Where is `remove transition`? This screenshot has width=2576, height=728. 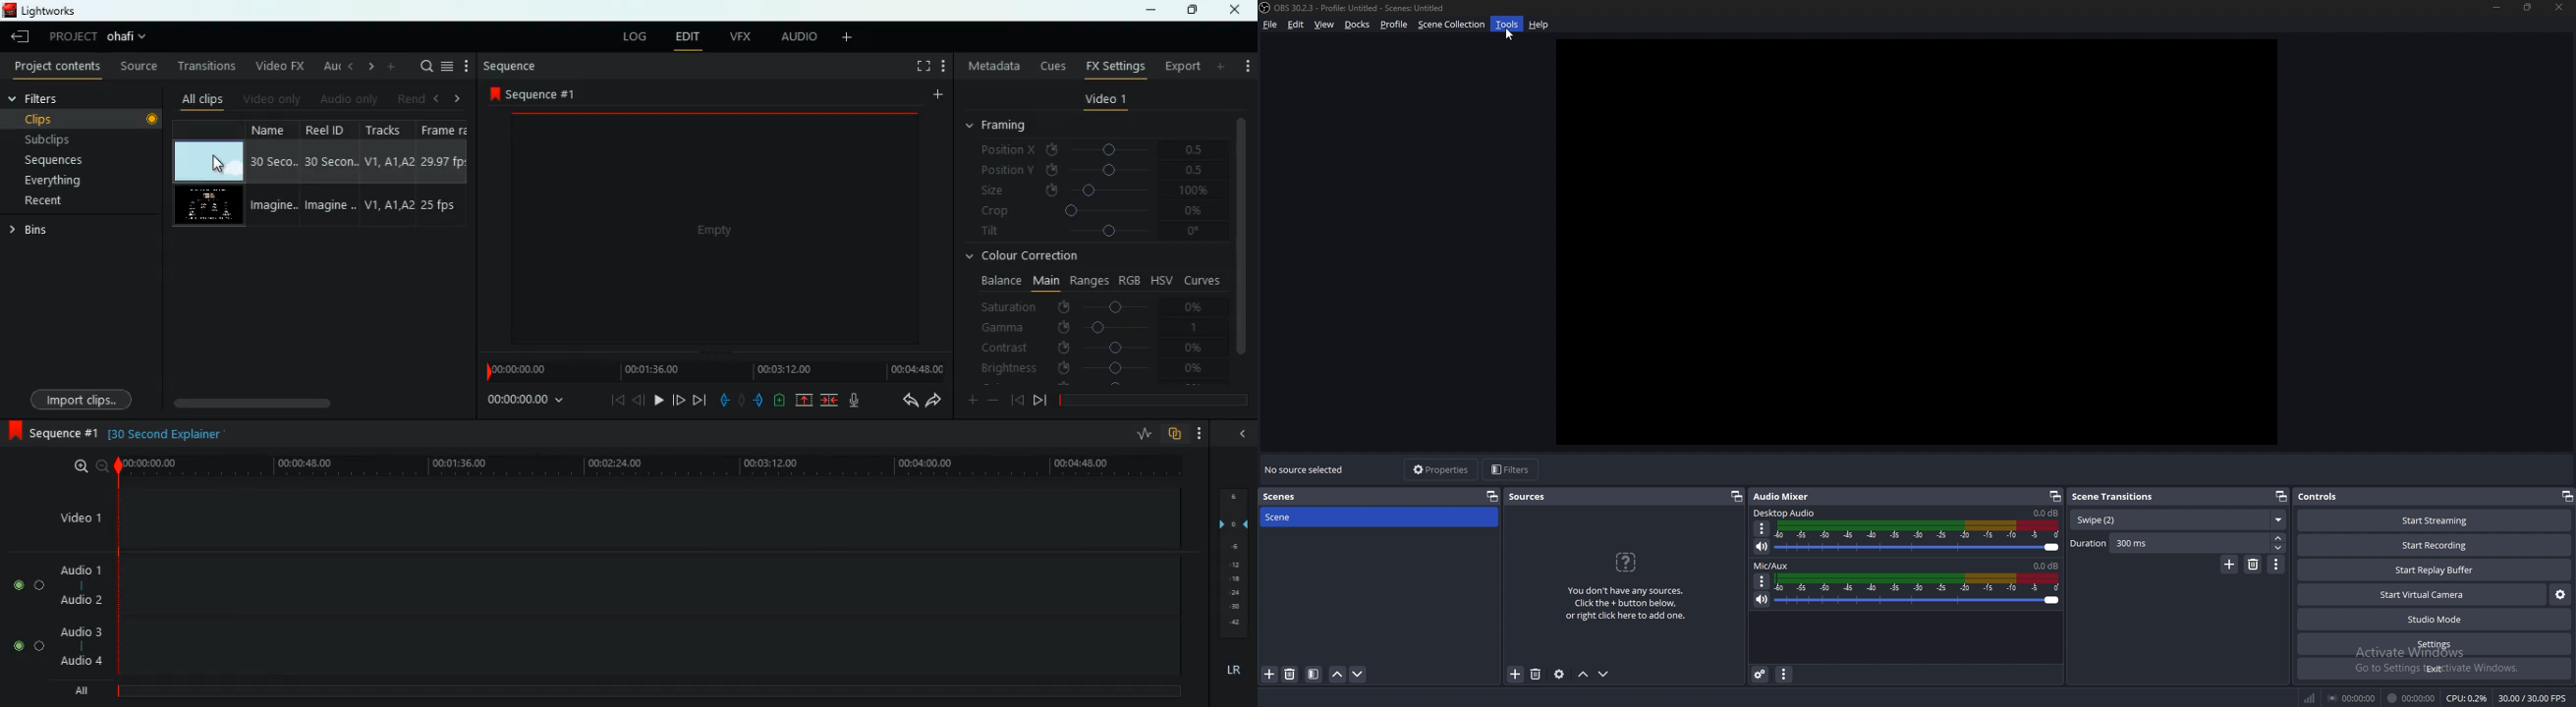 remove transition is located at coordinates (2254, 564).